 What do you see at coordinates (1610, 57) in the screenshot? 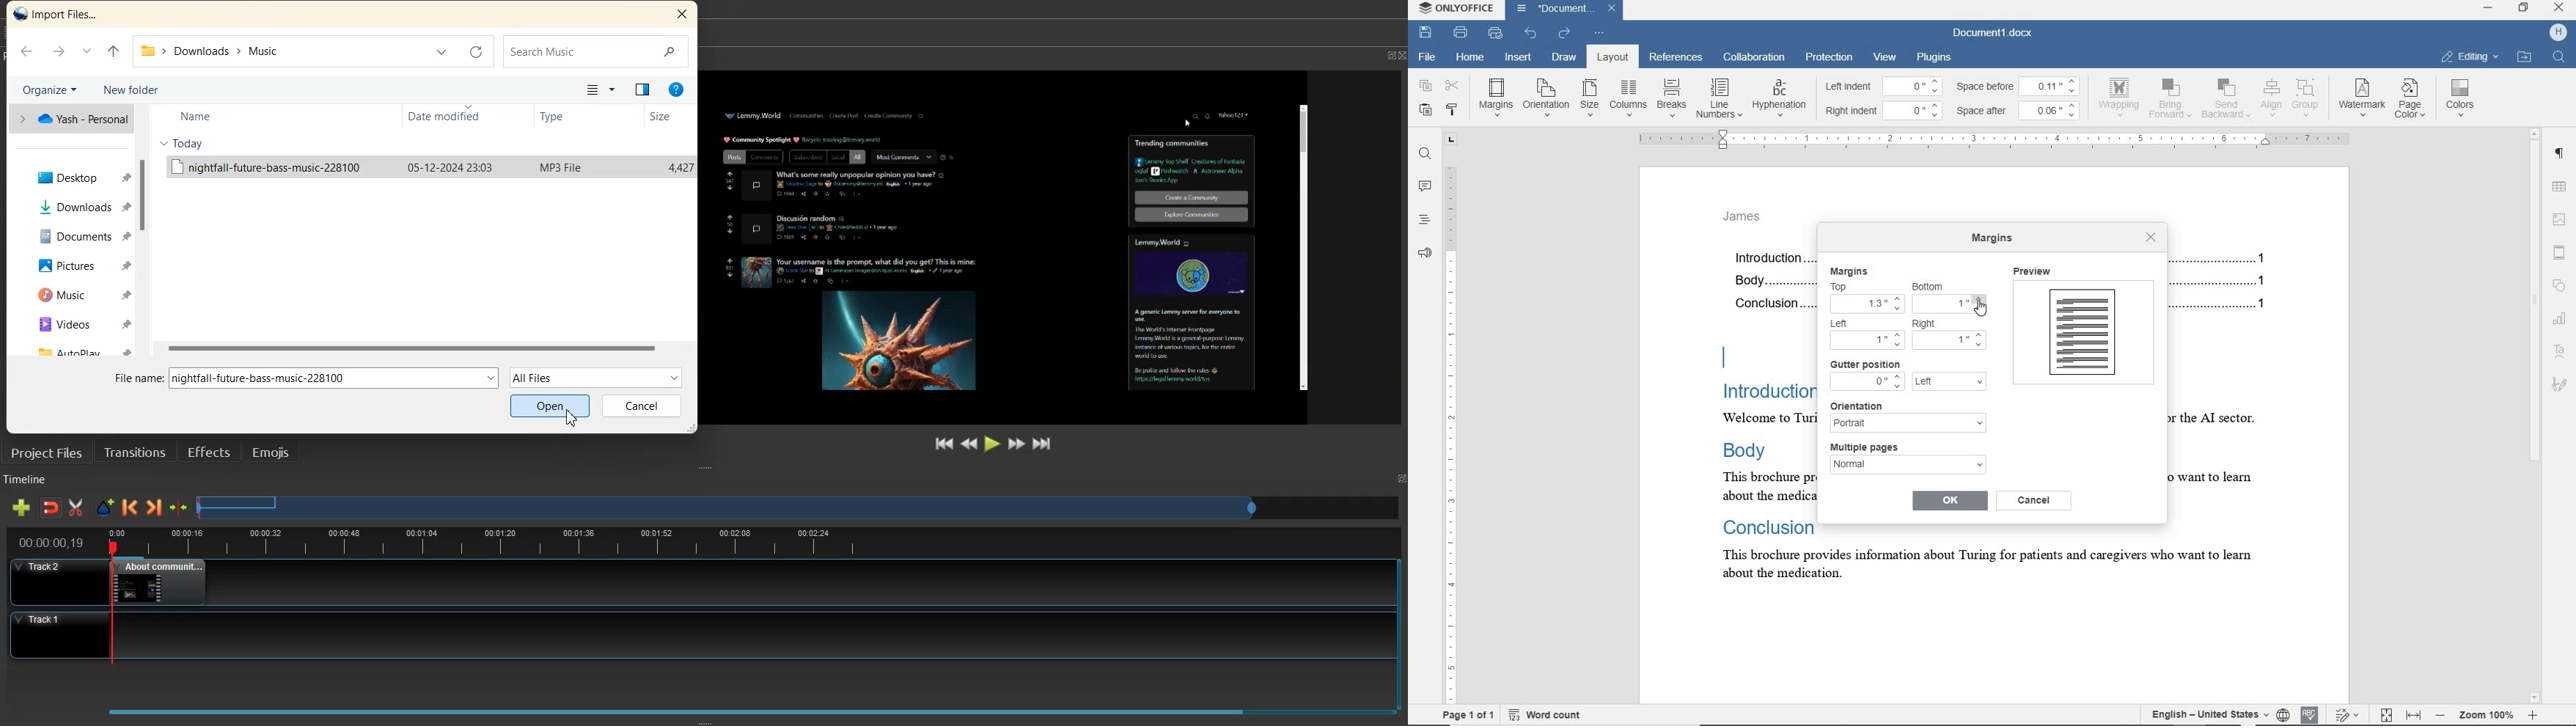
I see `layout` at bounding box center [1610, 57].